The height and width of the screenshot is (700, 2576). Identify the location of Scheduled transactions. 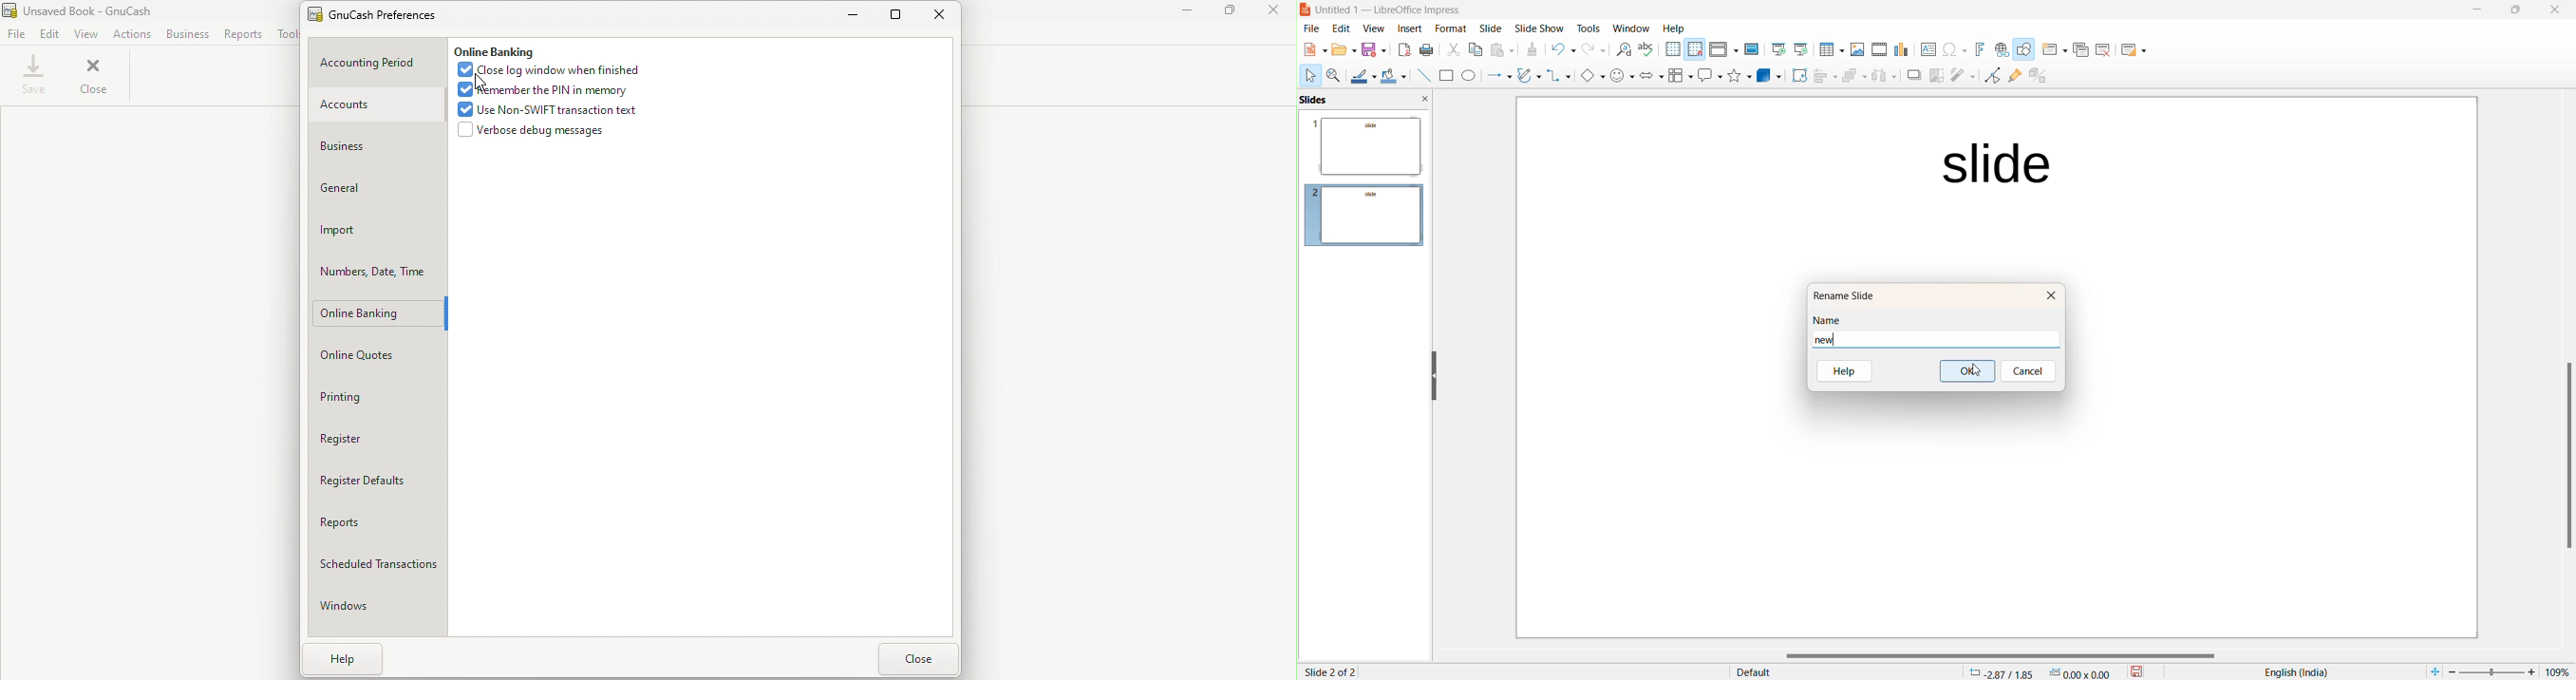
(380, 564).